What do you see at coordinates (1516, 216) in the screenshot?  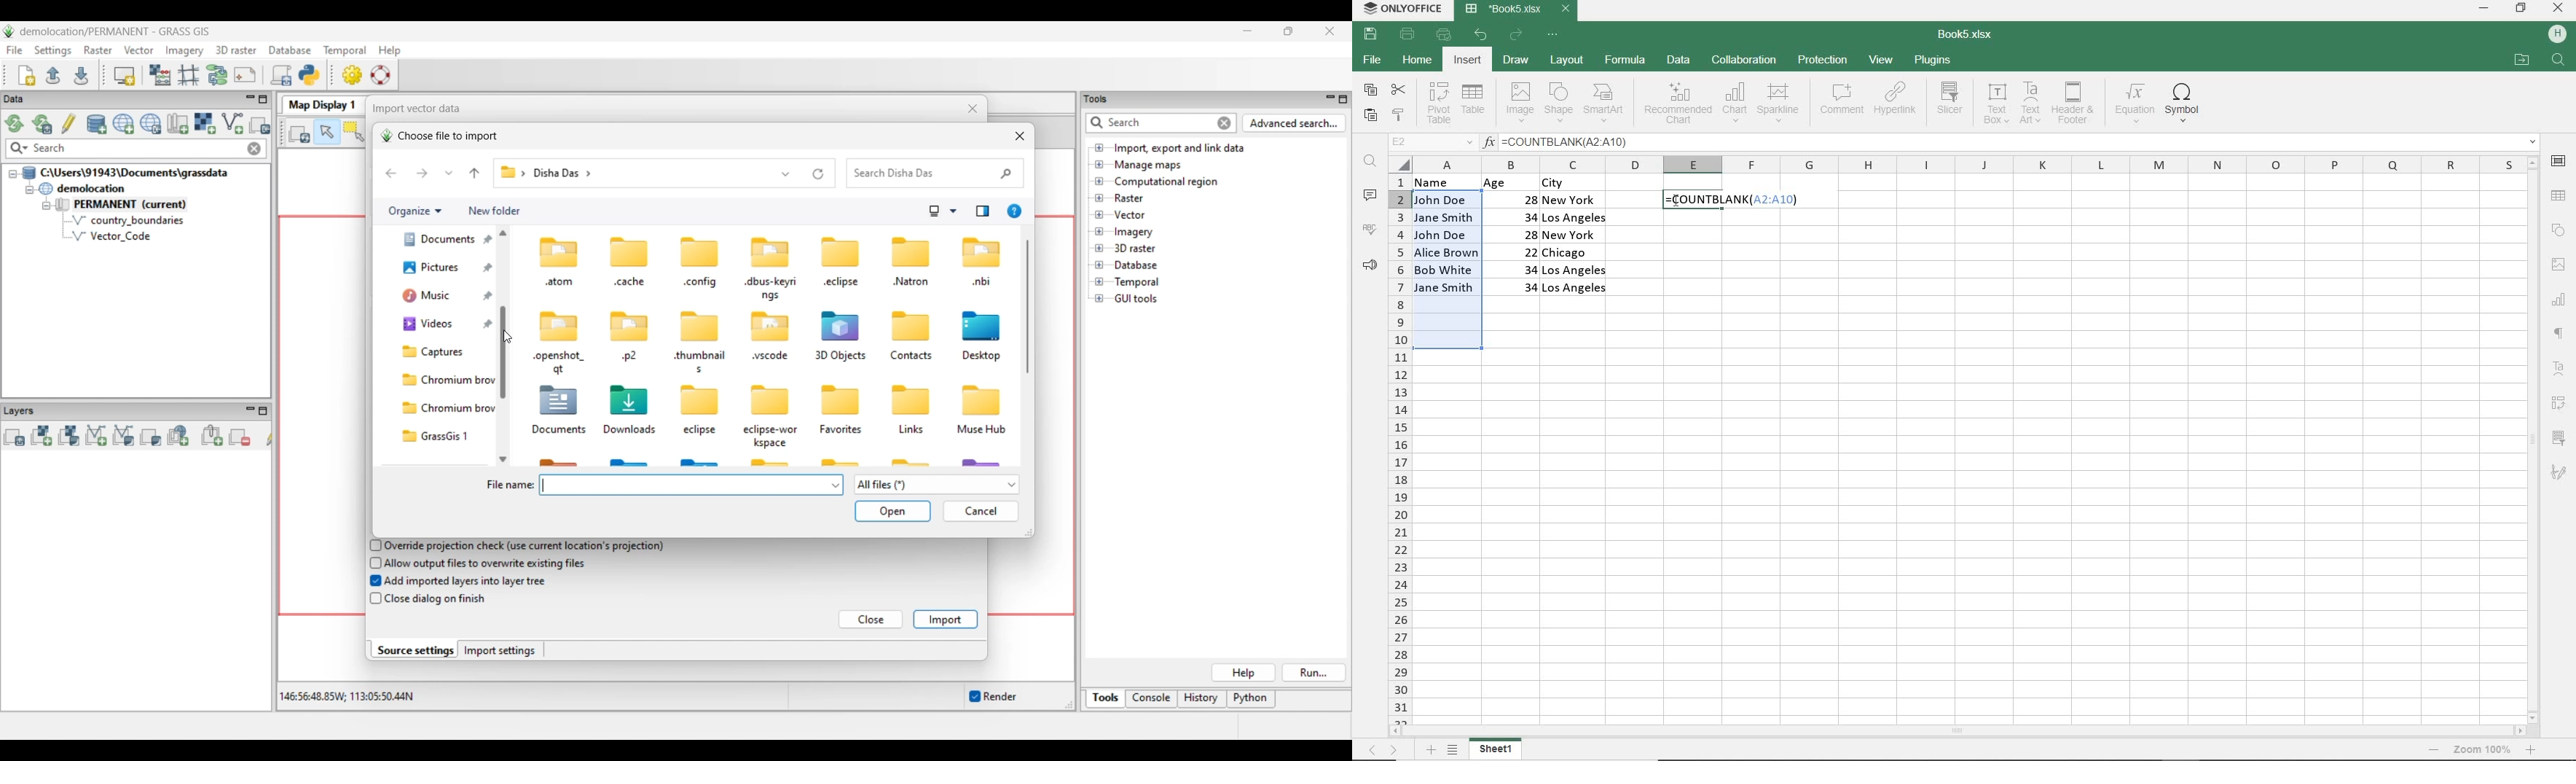 I see `34` at bounding box center [1516, 216].